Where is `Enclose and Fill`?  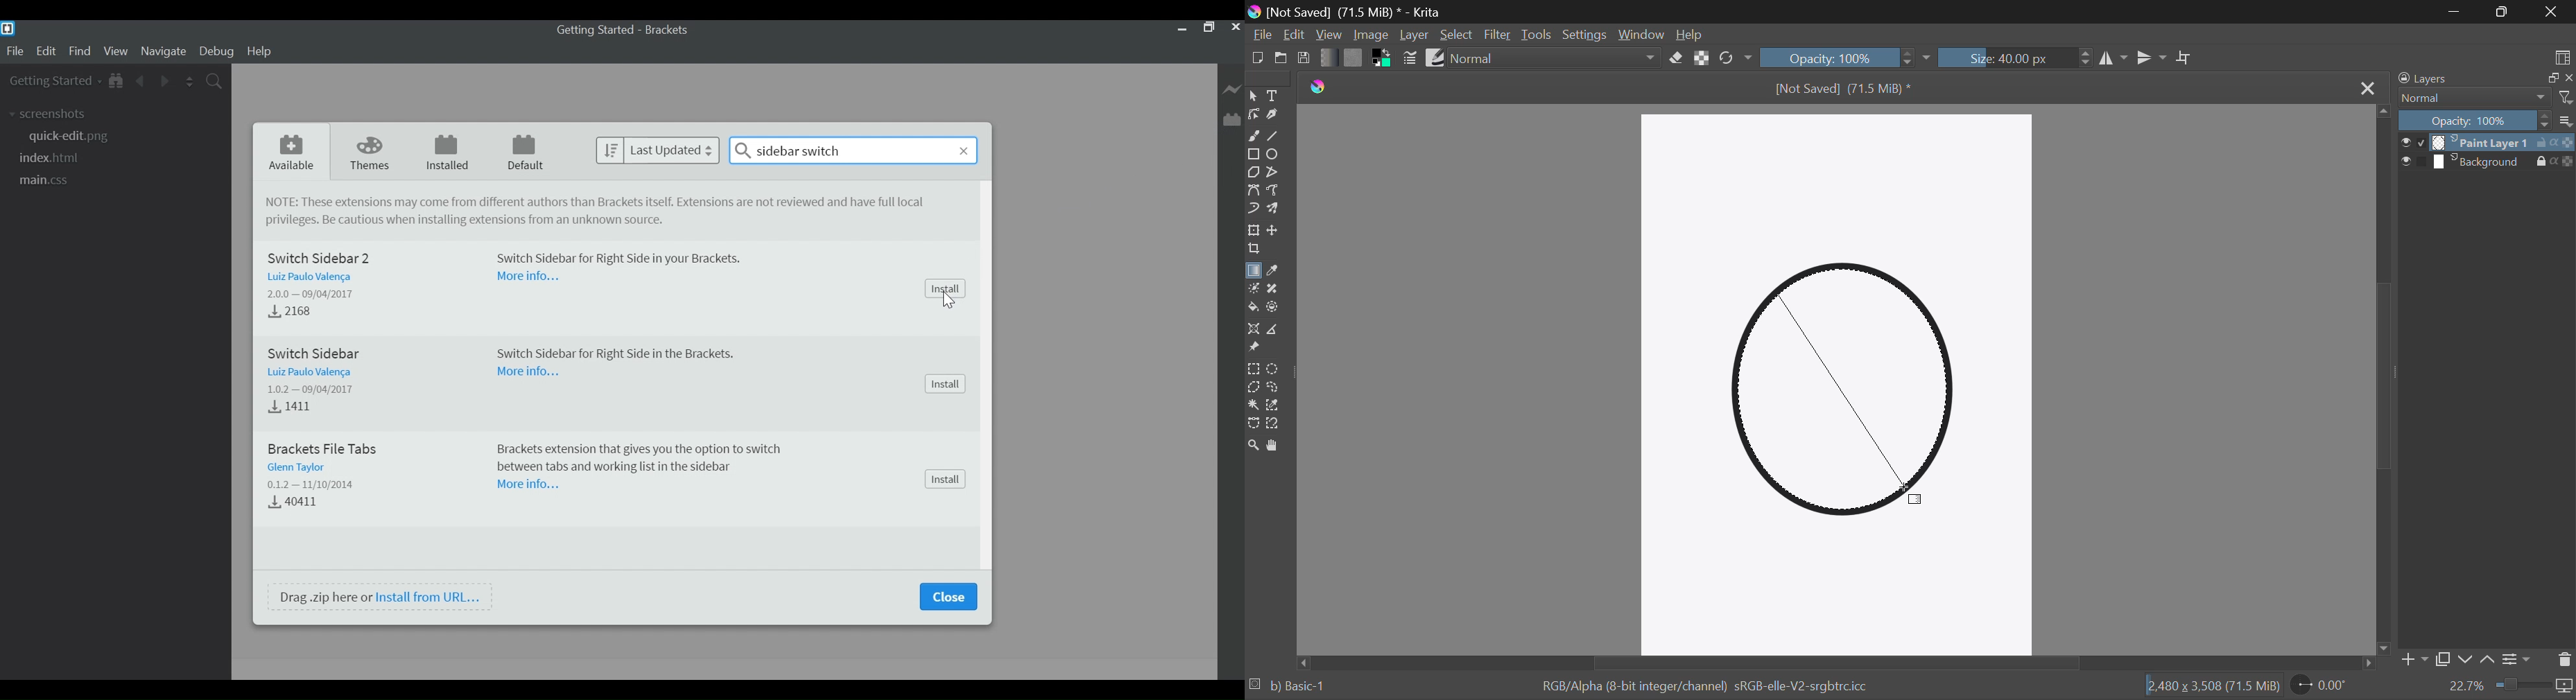
Enclose and Fill is located at coordinates (1277, 307).